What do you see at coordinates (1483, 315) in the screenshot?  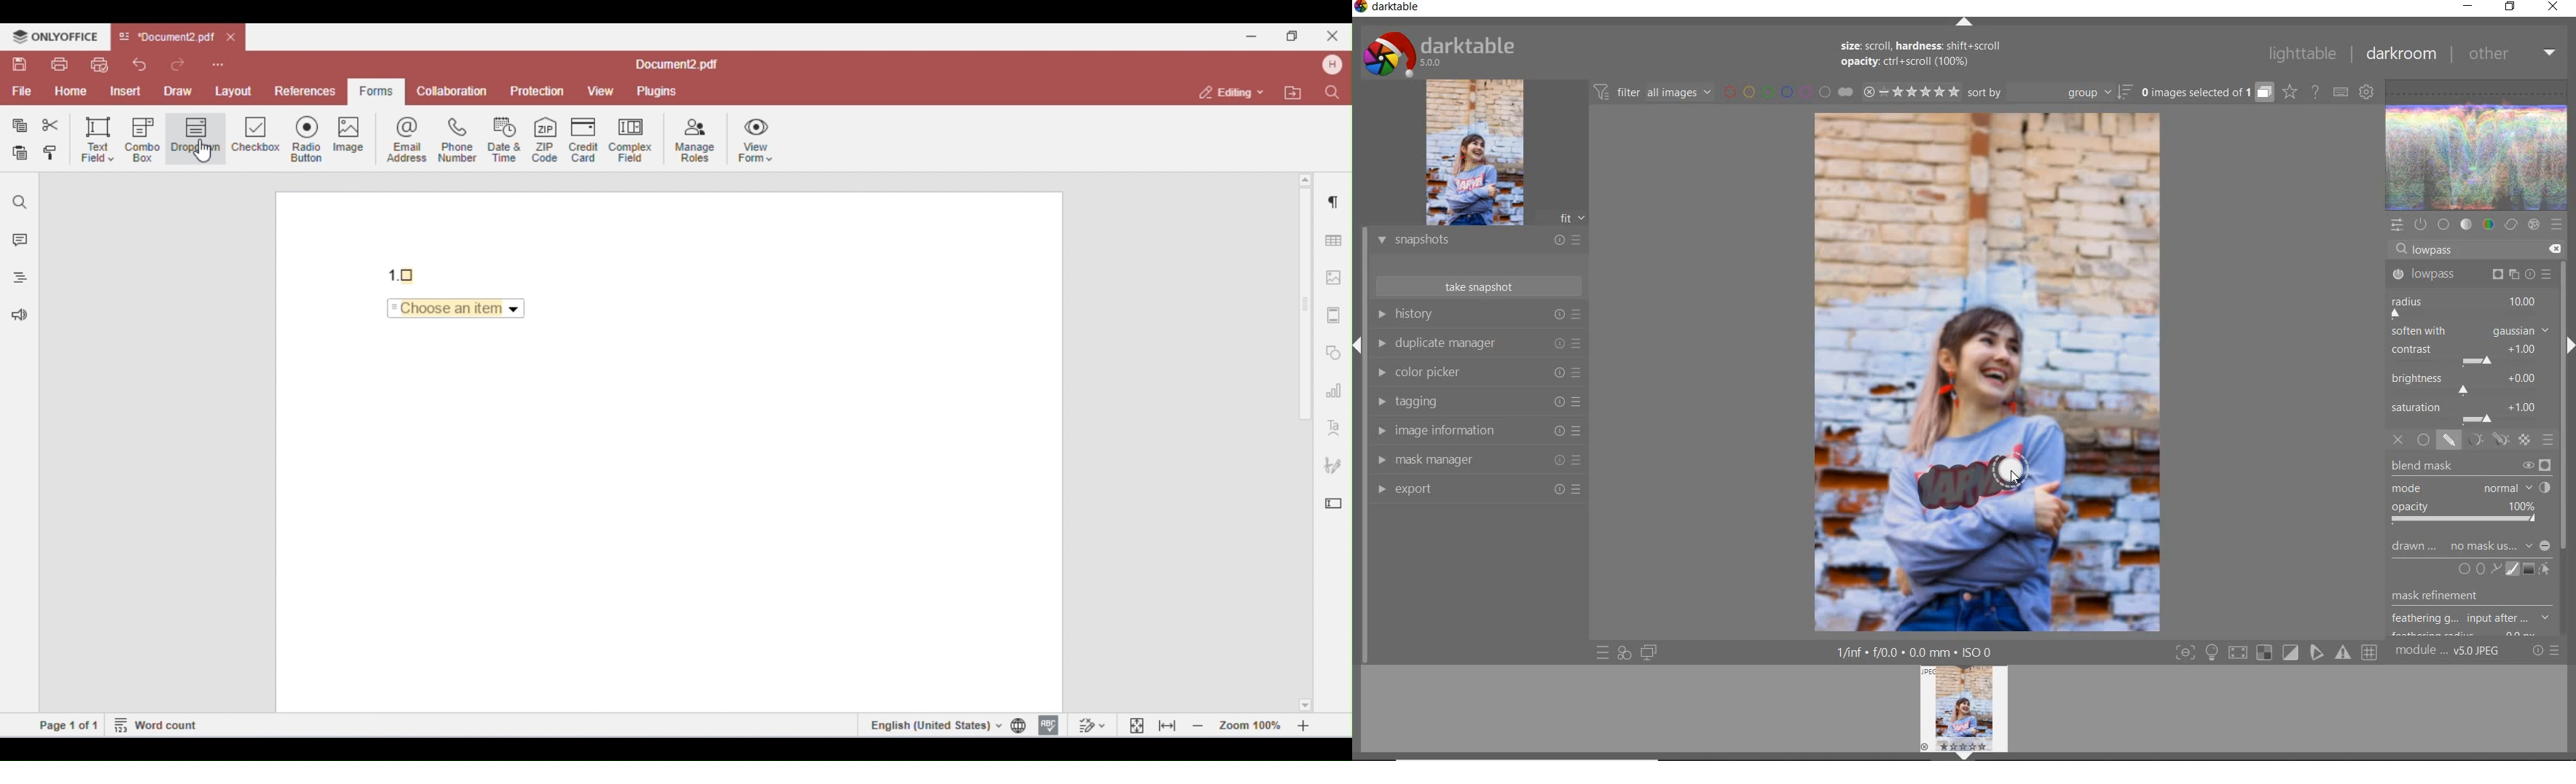 I see `history` at bounding box center [1483, 315].